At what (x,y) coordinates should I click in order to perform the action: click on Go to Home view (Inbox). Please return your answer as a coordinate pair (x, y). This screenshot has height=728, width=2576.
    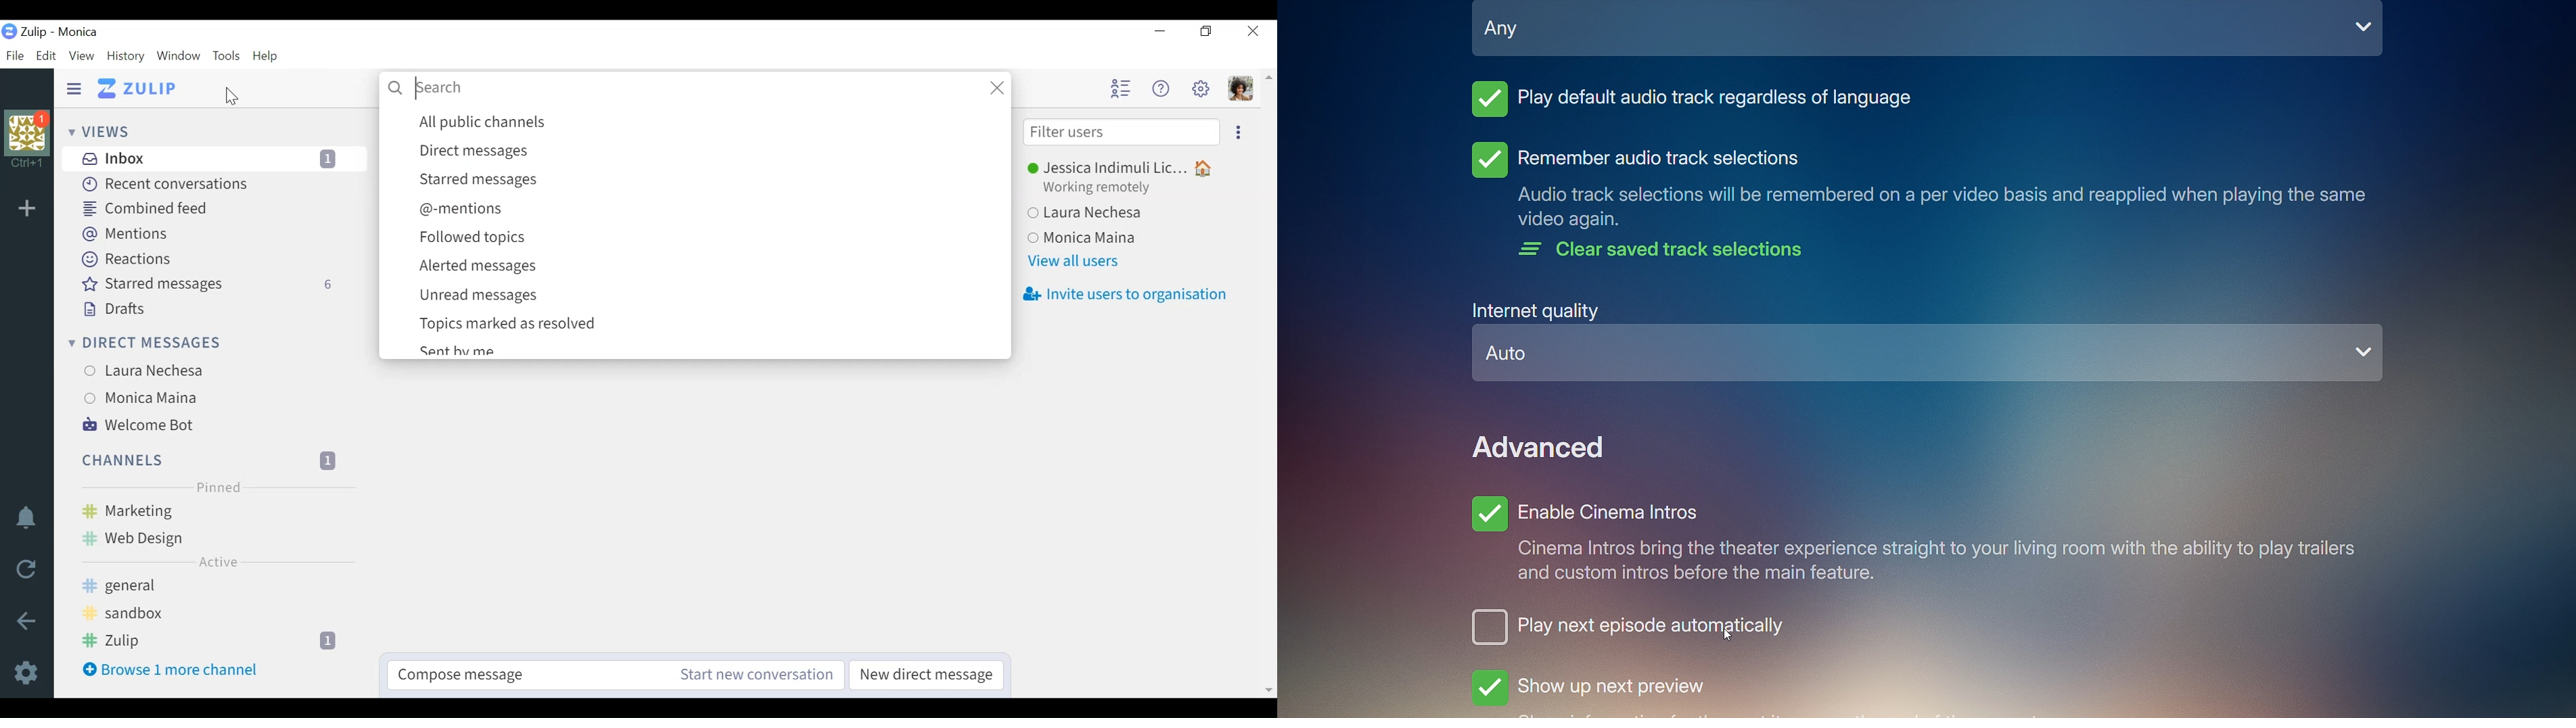
    Looking at the image, I should click on (137, 88).